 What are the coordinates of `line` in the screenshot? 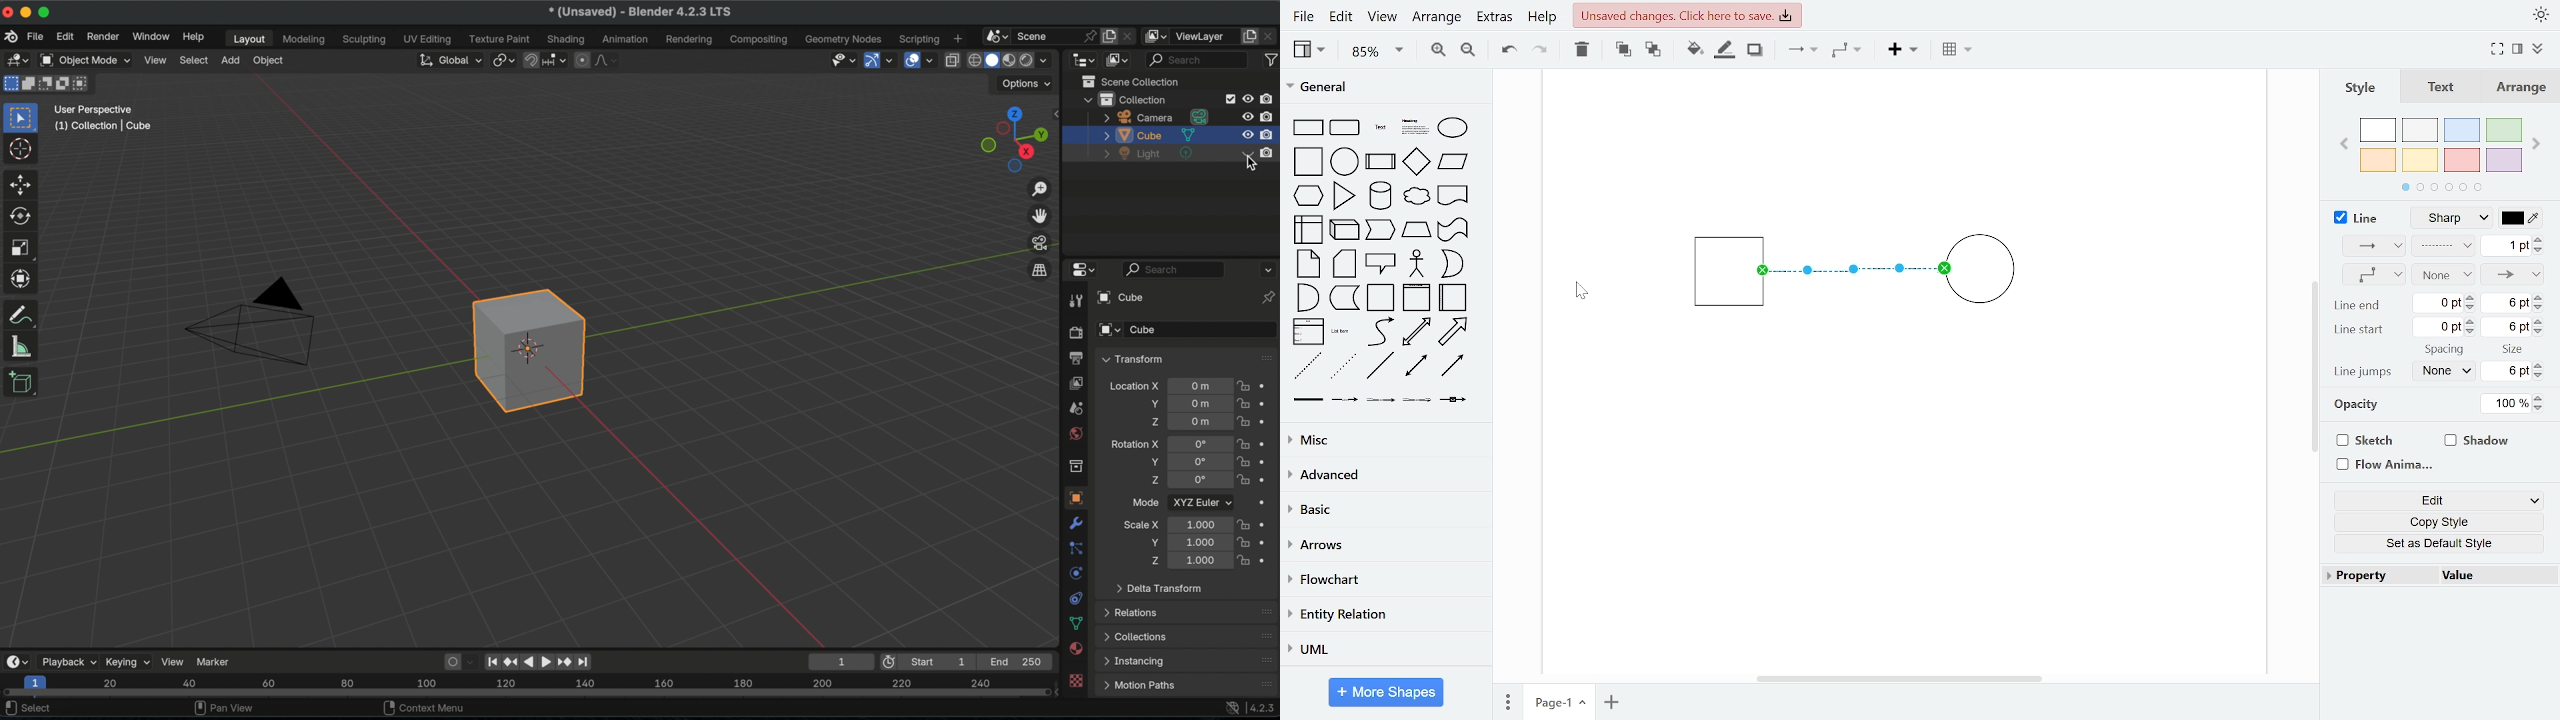 It's located at (1380, 366).